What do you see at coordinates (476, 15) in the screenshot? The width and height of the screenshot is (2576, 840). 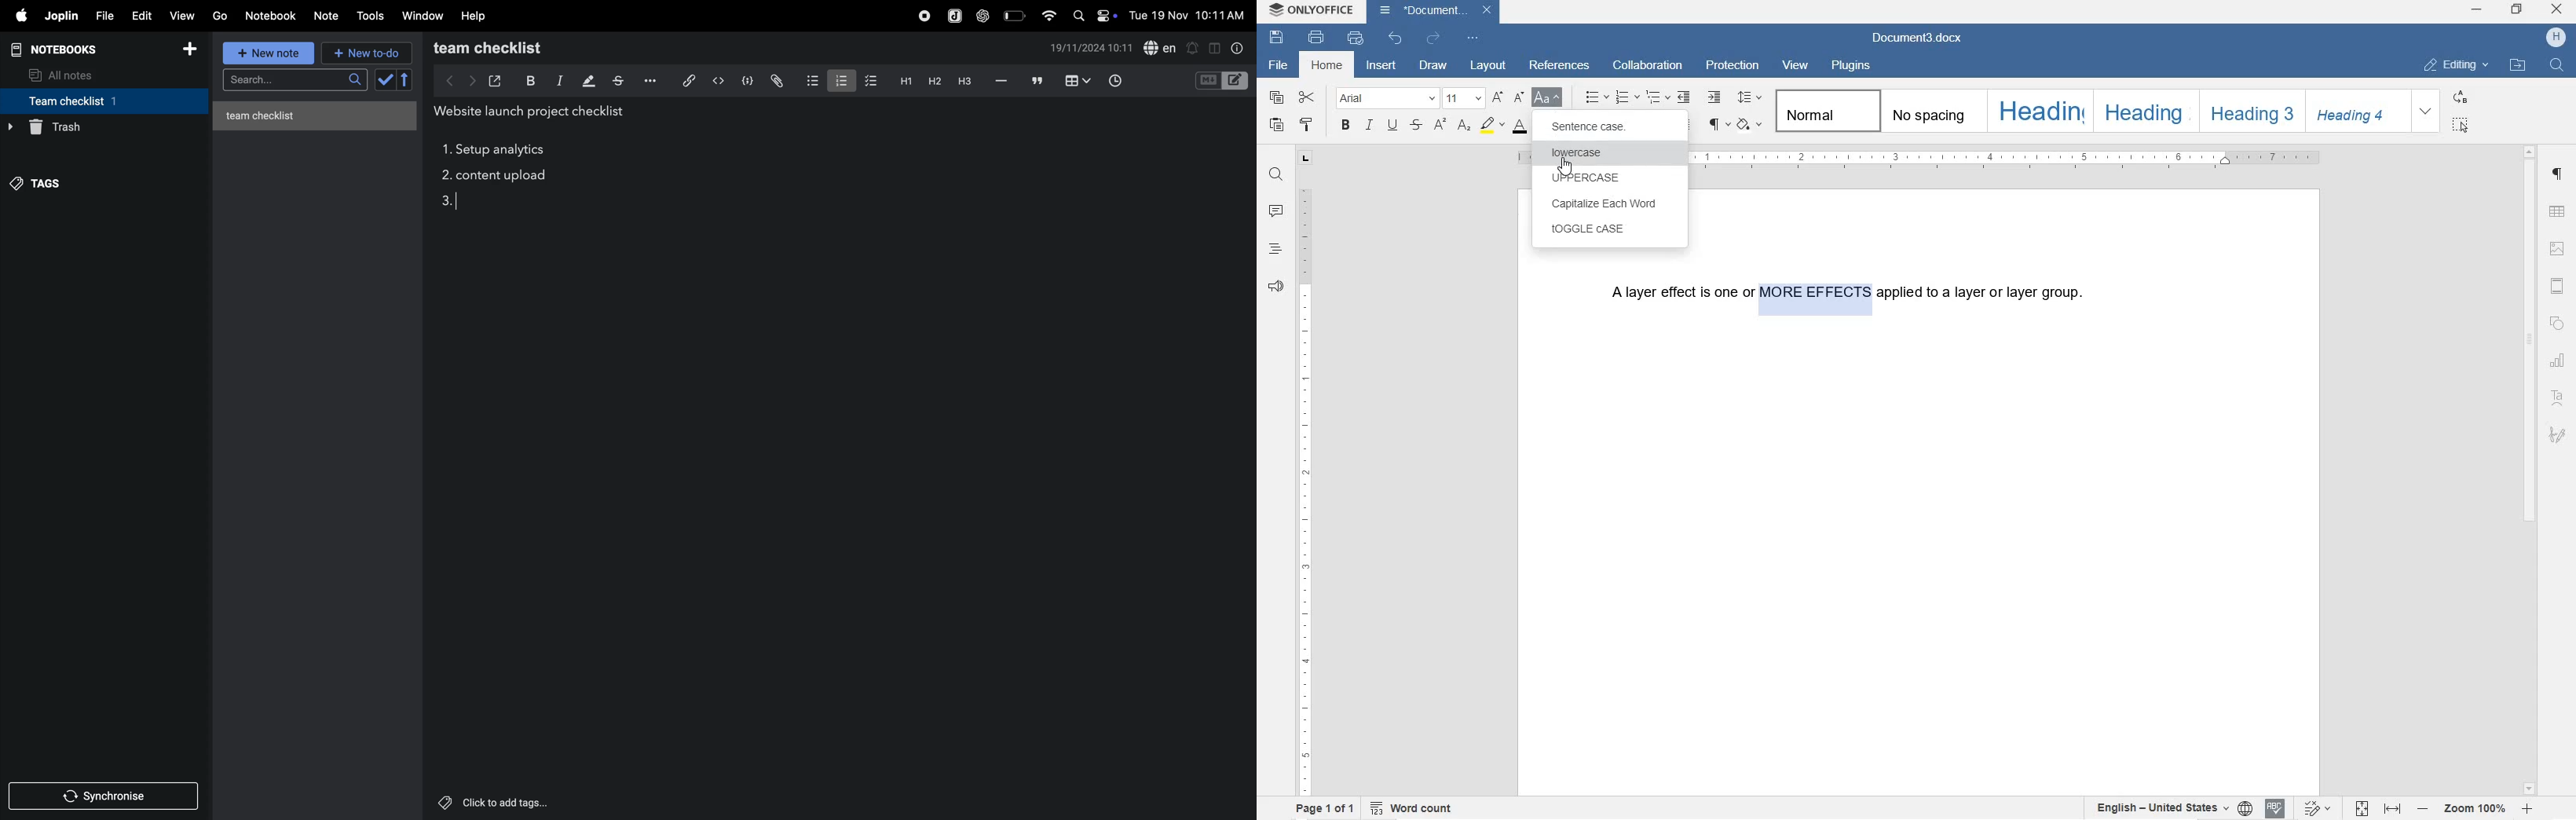 I see `help` at bounding box center [476, 15].